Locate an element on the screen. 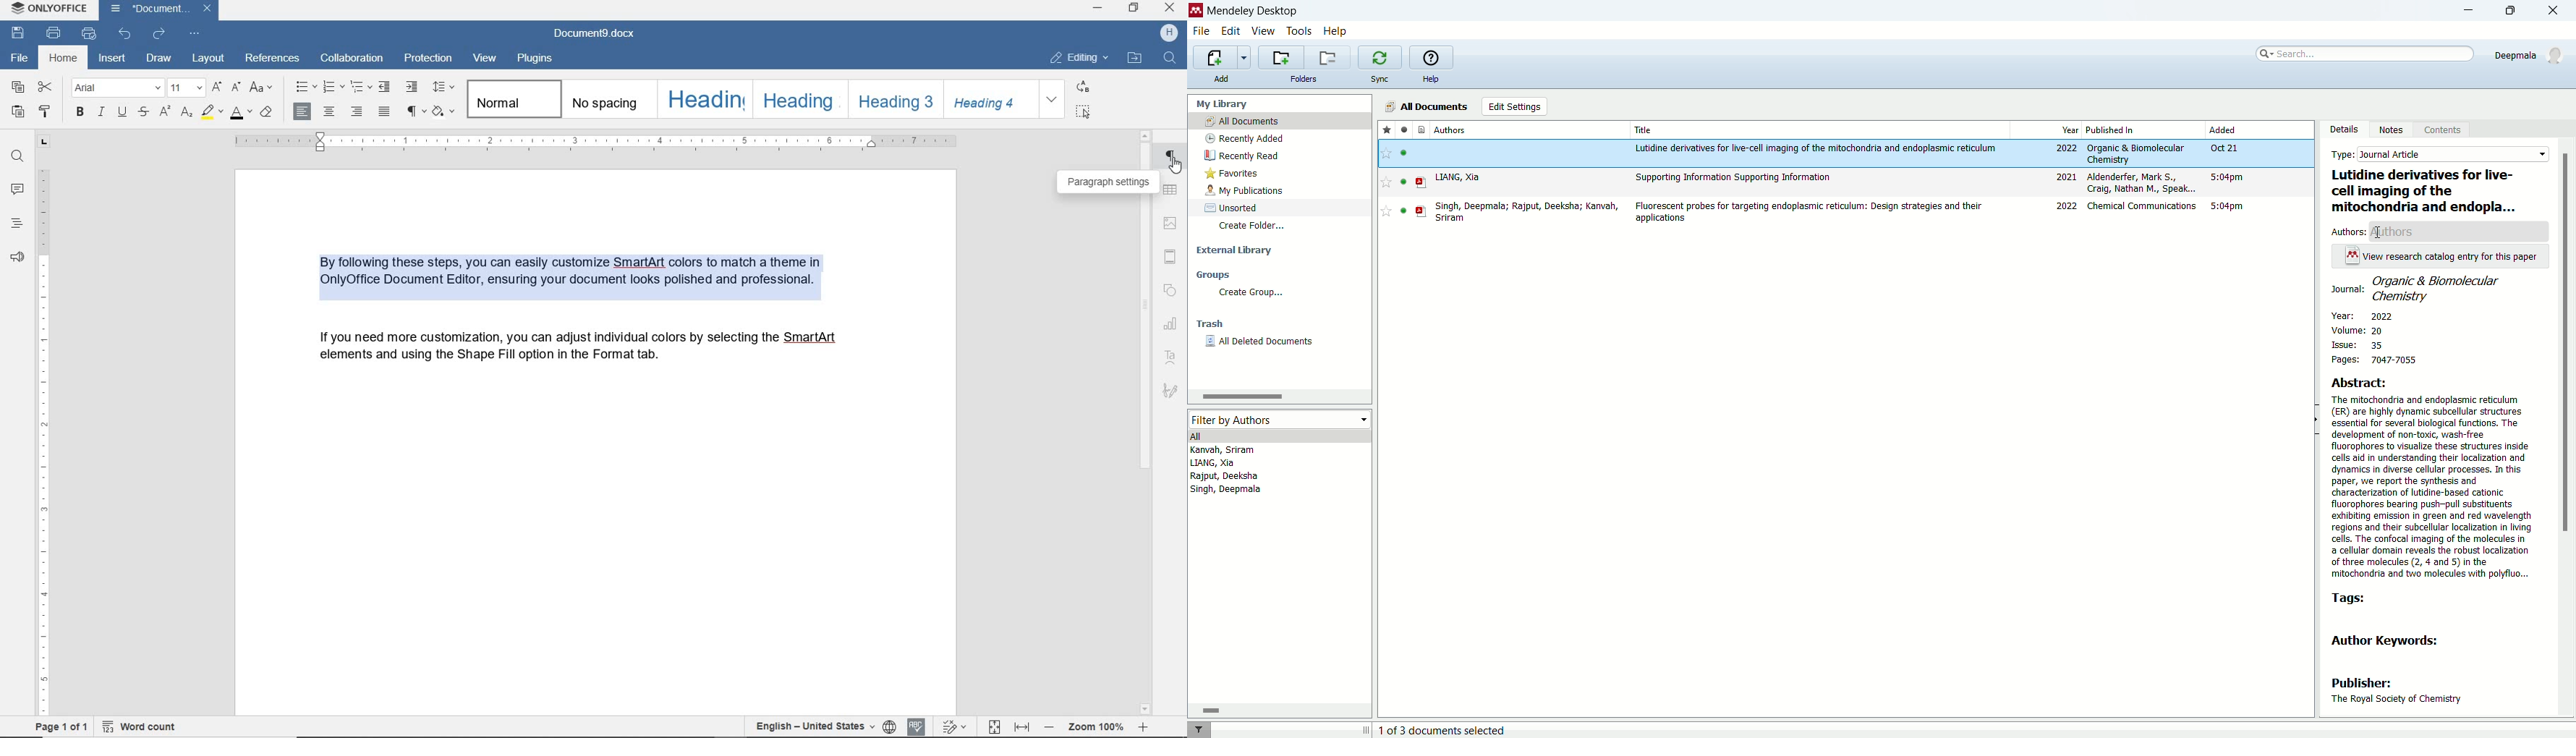  ruler is located at coordinates (43, 438).